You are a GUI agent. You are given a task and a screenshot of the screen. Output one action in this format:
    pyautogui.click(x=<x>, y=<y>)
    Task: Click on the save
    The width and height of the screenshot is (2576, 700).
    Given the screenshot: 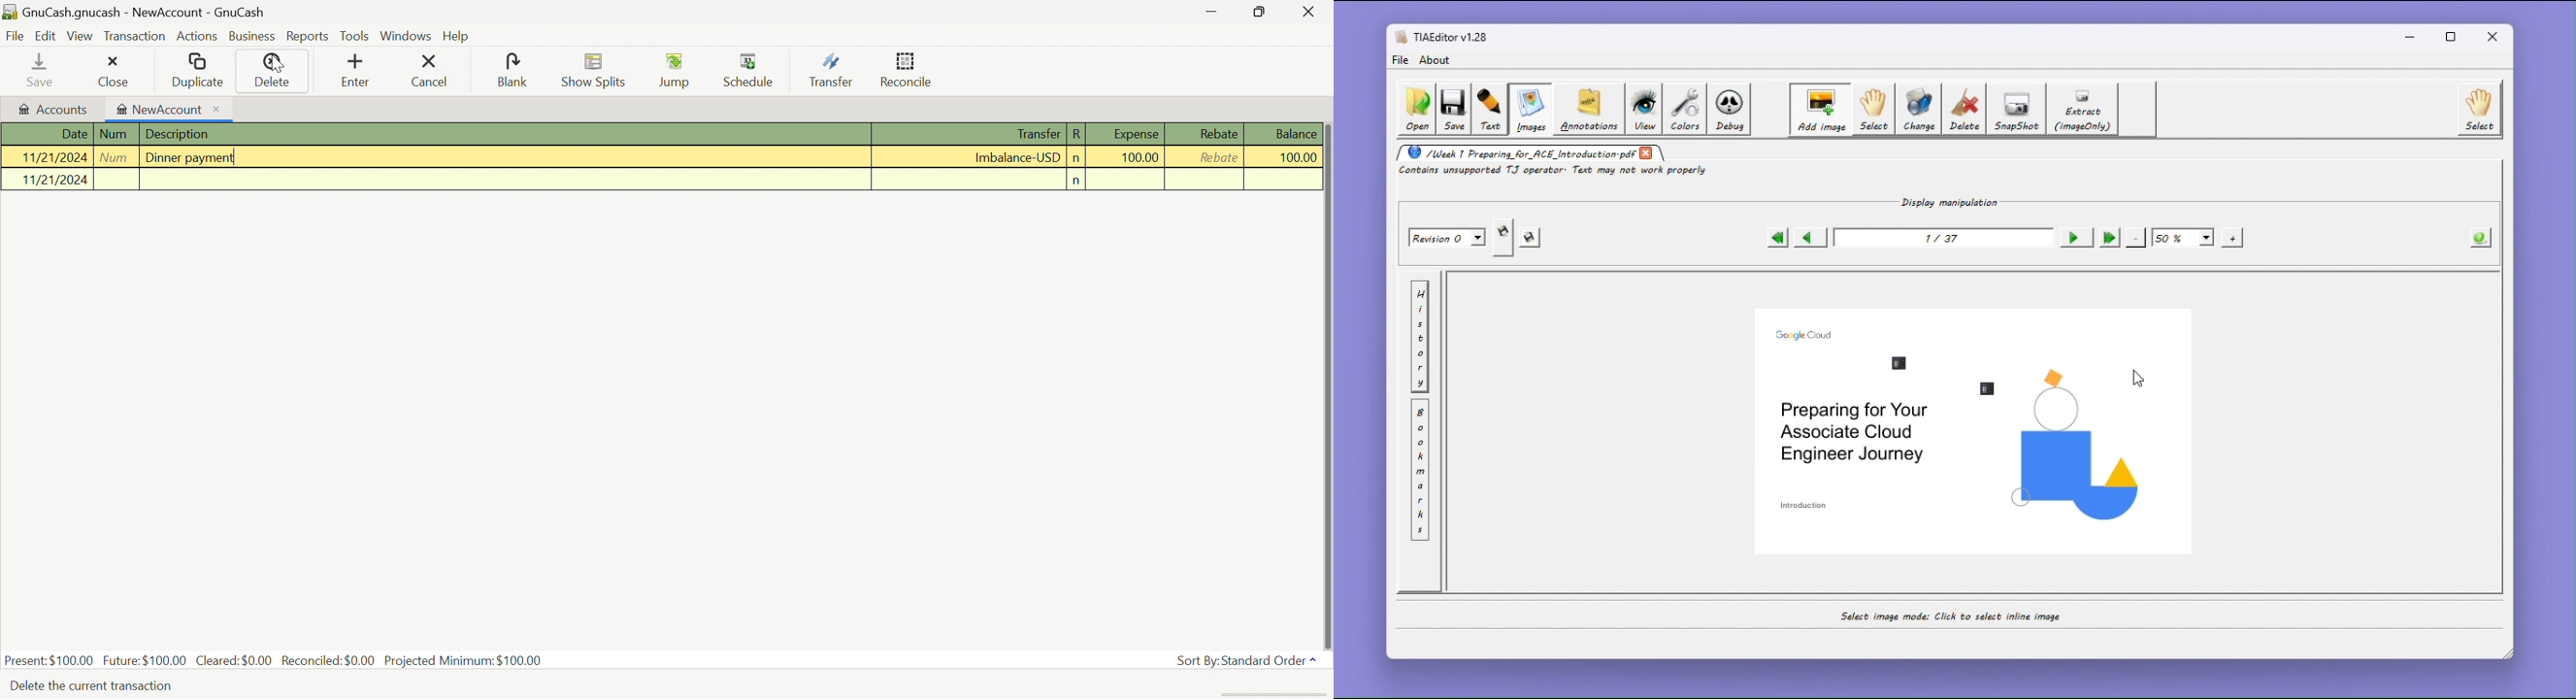 What is the action you would take?
    pyautogui.click(x=44, y=70)
    